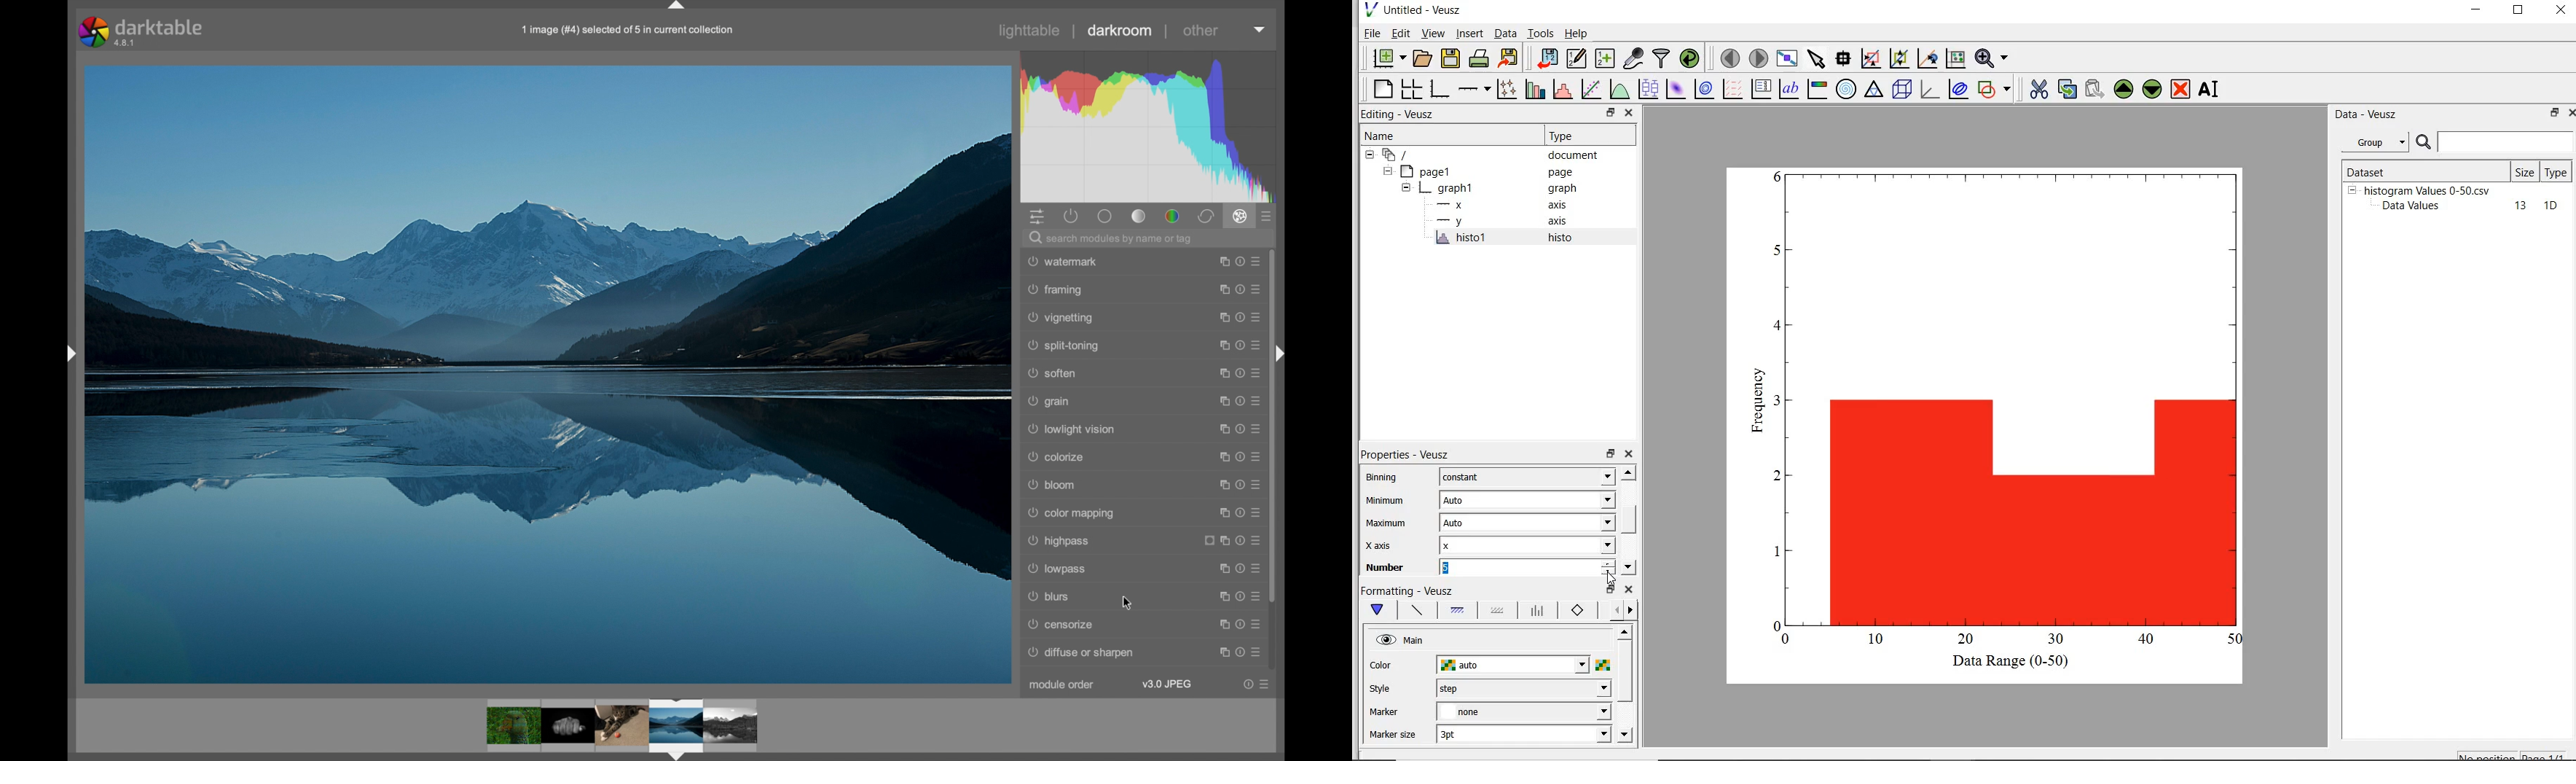 The height and width of the screenshot is (784, 2576). I want to click on cursor, so click(1129, 603).